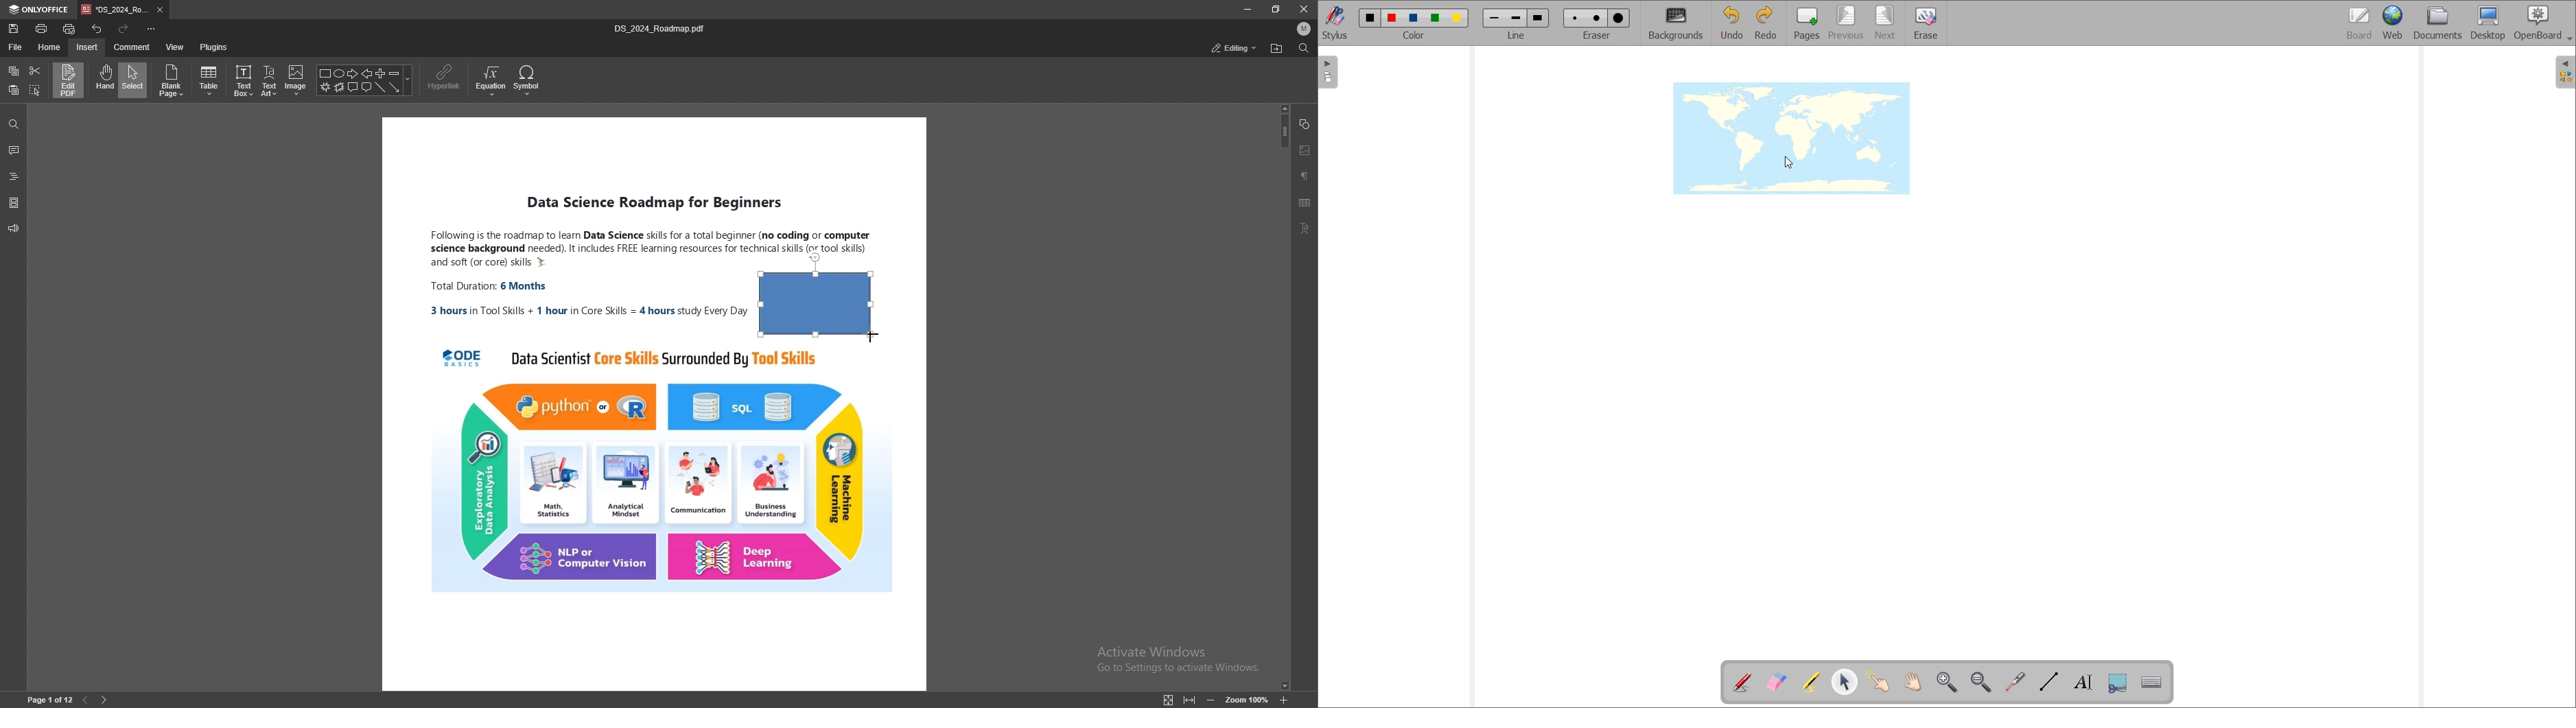 This screenshot has width=2576, height=728. What do you see at coordinates (296, 80) in the screenshot?
I see `image` at bounding box center [296, 80].